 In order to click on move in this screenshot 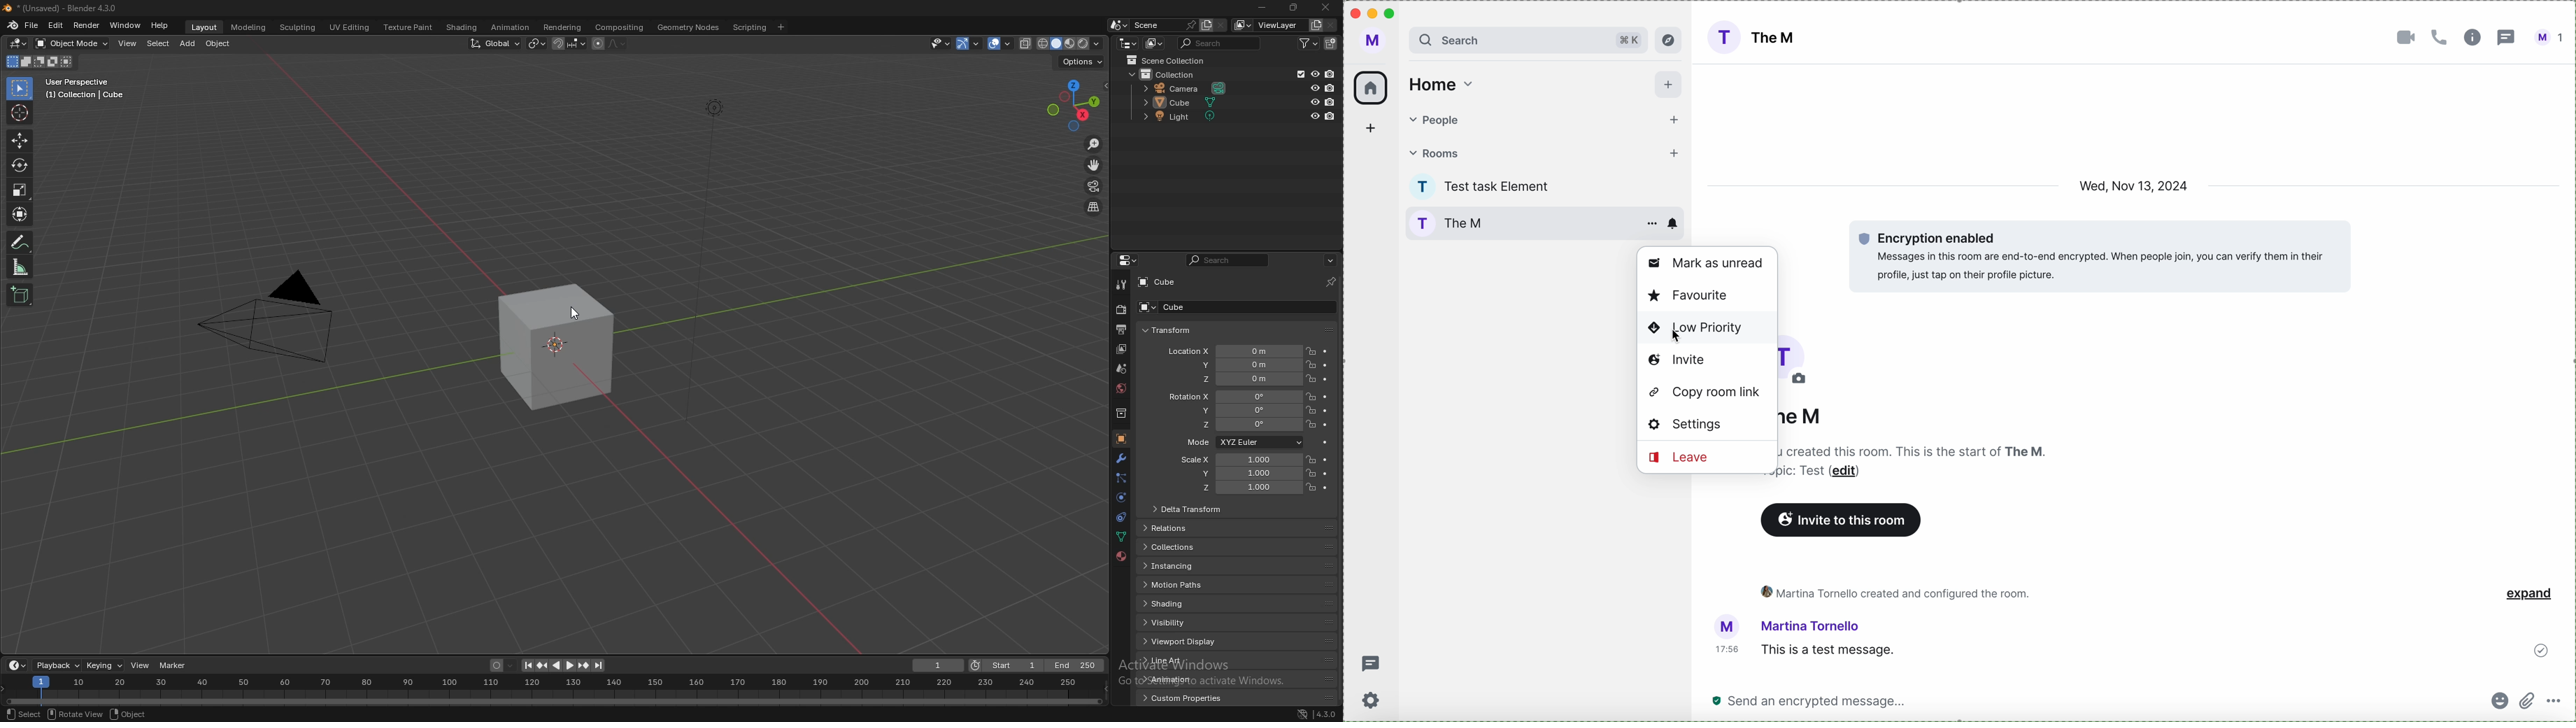, I will do `click(19, 140)`.